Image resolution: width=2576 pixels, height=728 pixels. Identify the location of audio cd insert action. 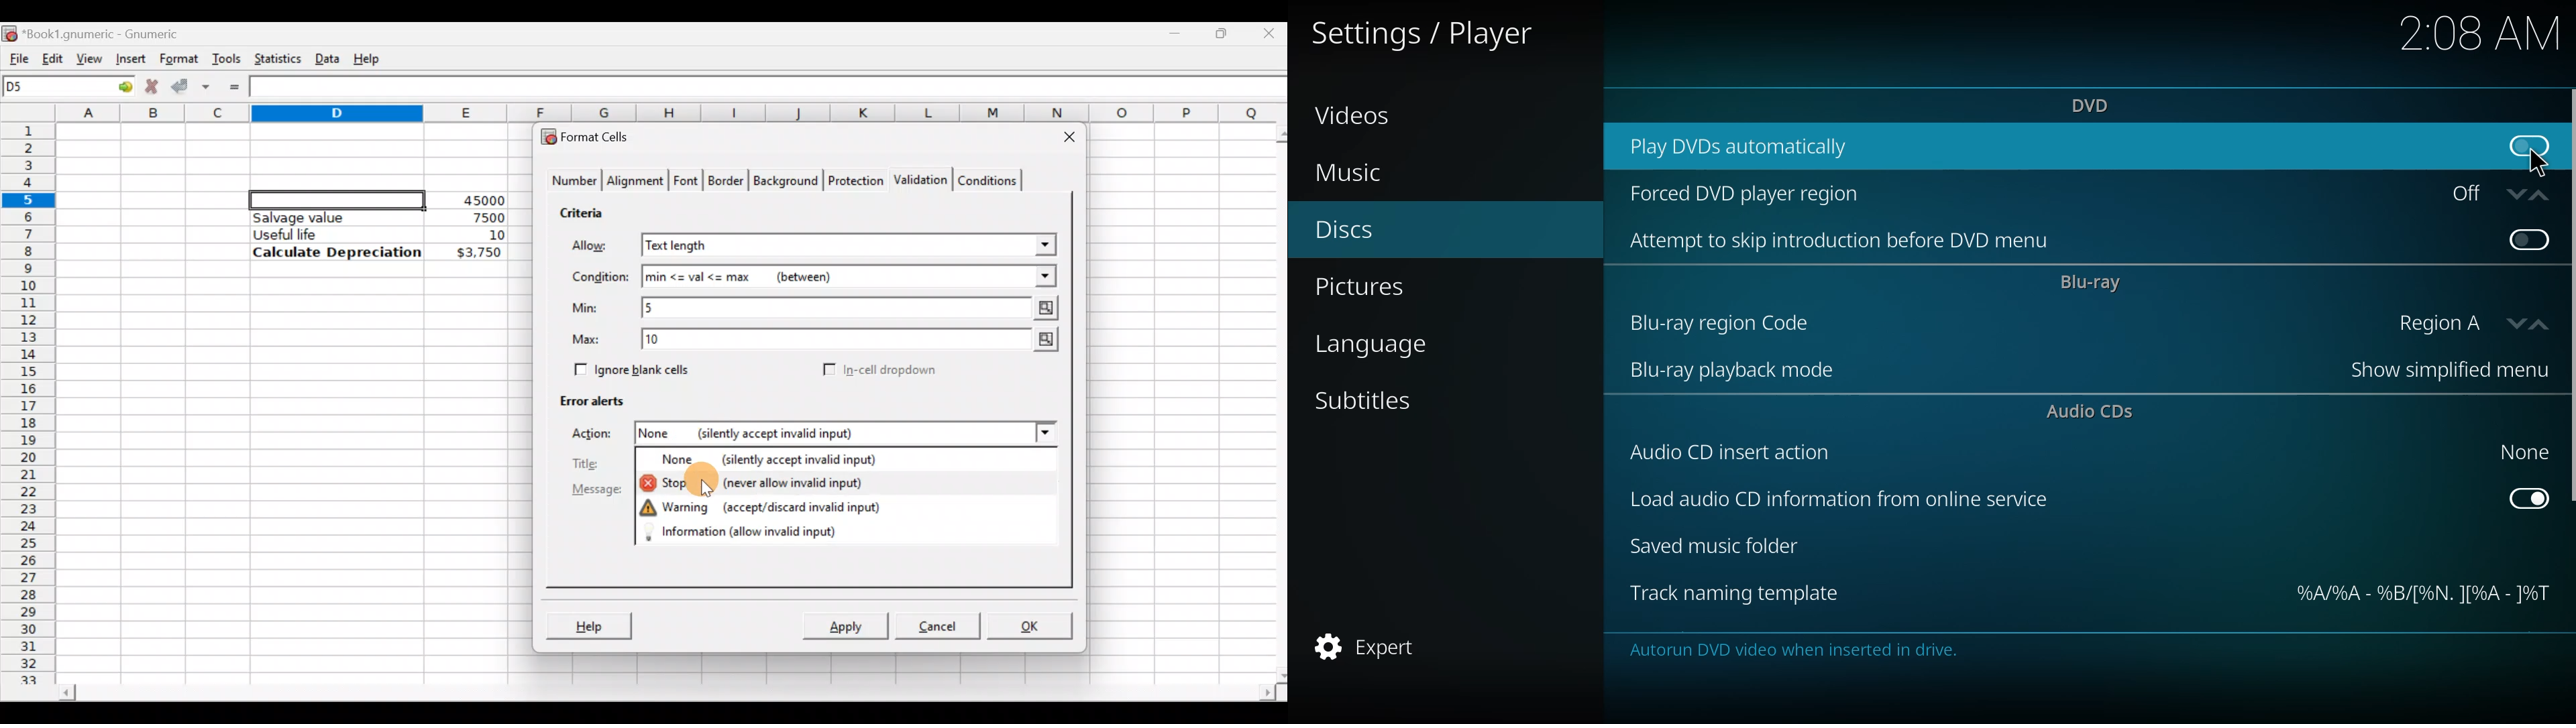
(1733, 452).